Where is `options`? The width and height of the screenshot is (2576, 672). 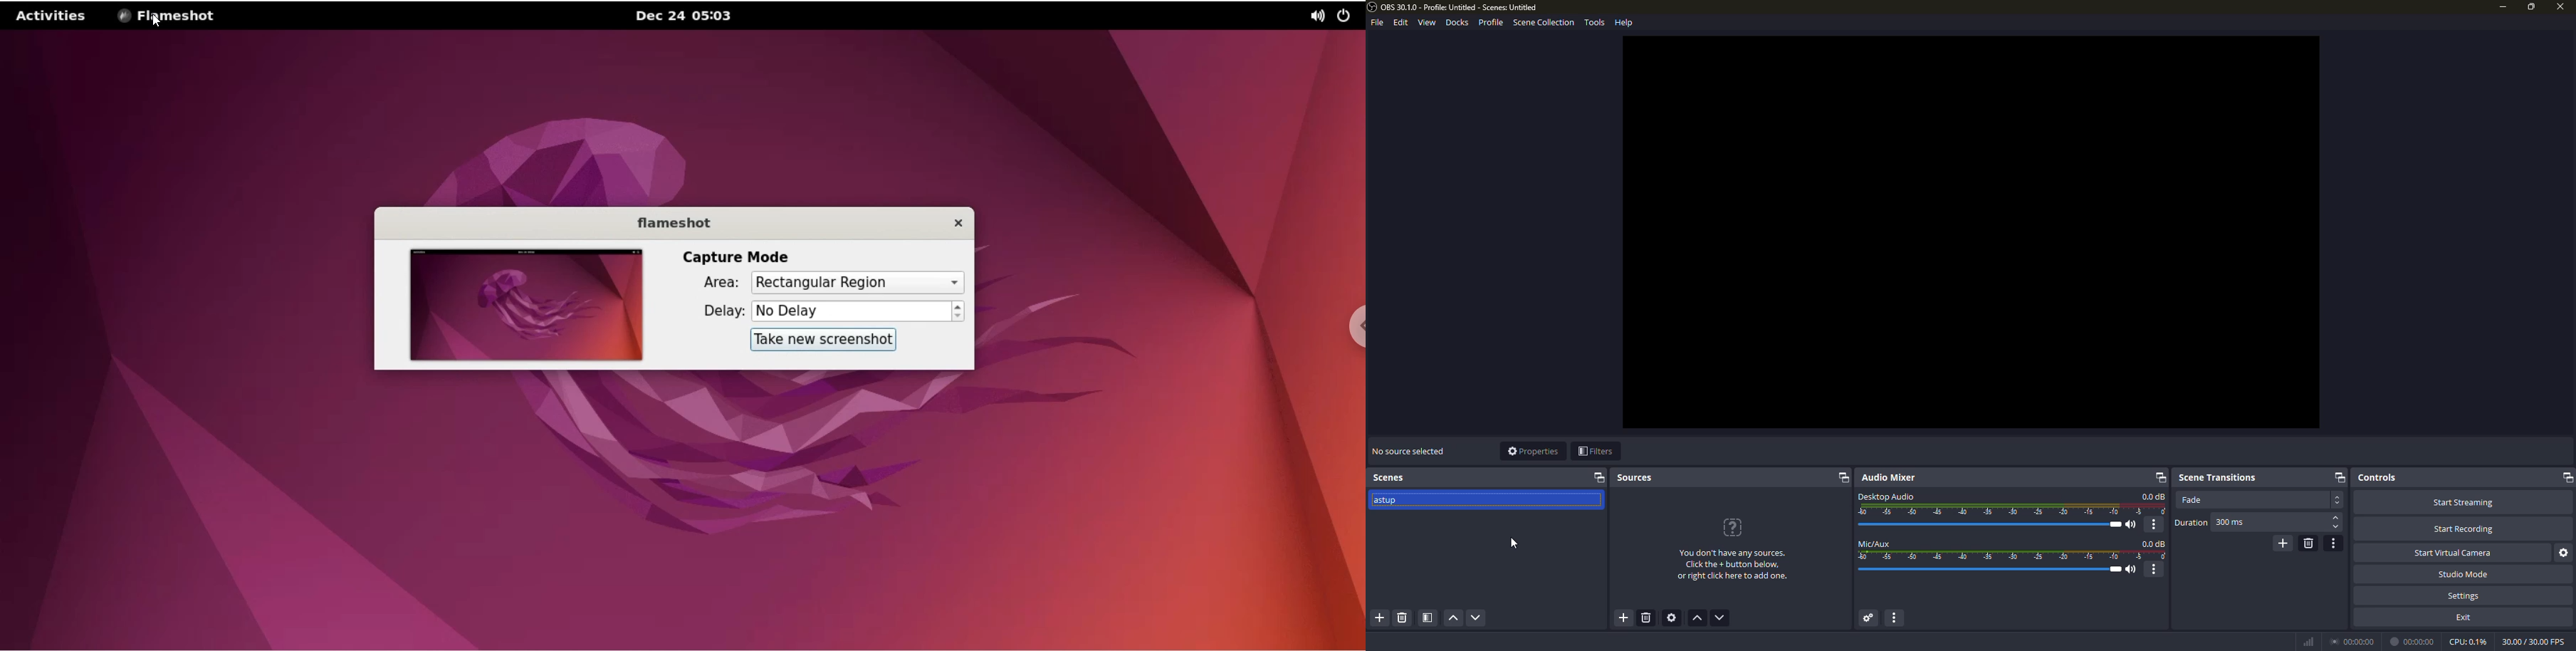
options is located at coordinates (2156, 570).